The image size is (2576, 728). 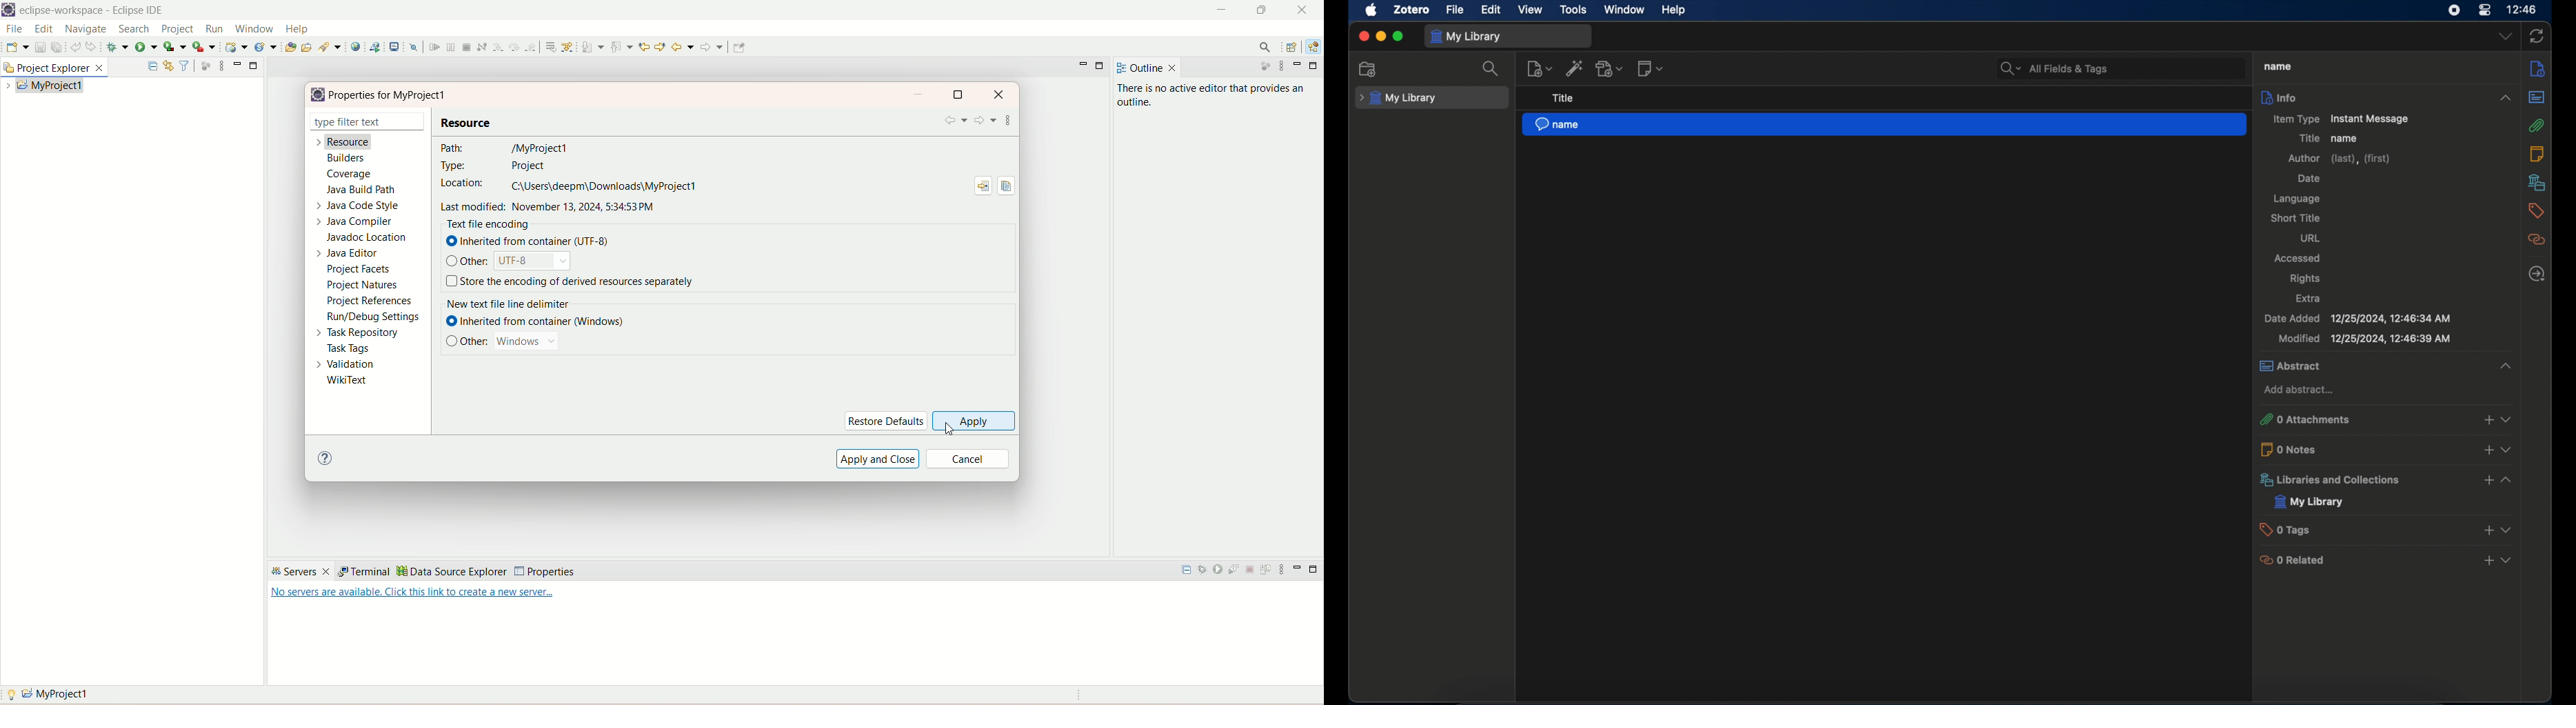 What do you see at coordinates (2298, 258) in the screenshot?
I see `accessed` at bounding box center [2298, 258].